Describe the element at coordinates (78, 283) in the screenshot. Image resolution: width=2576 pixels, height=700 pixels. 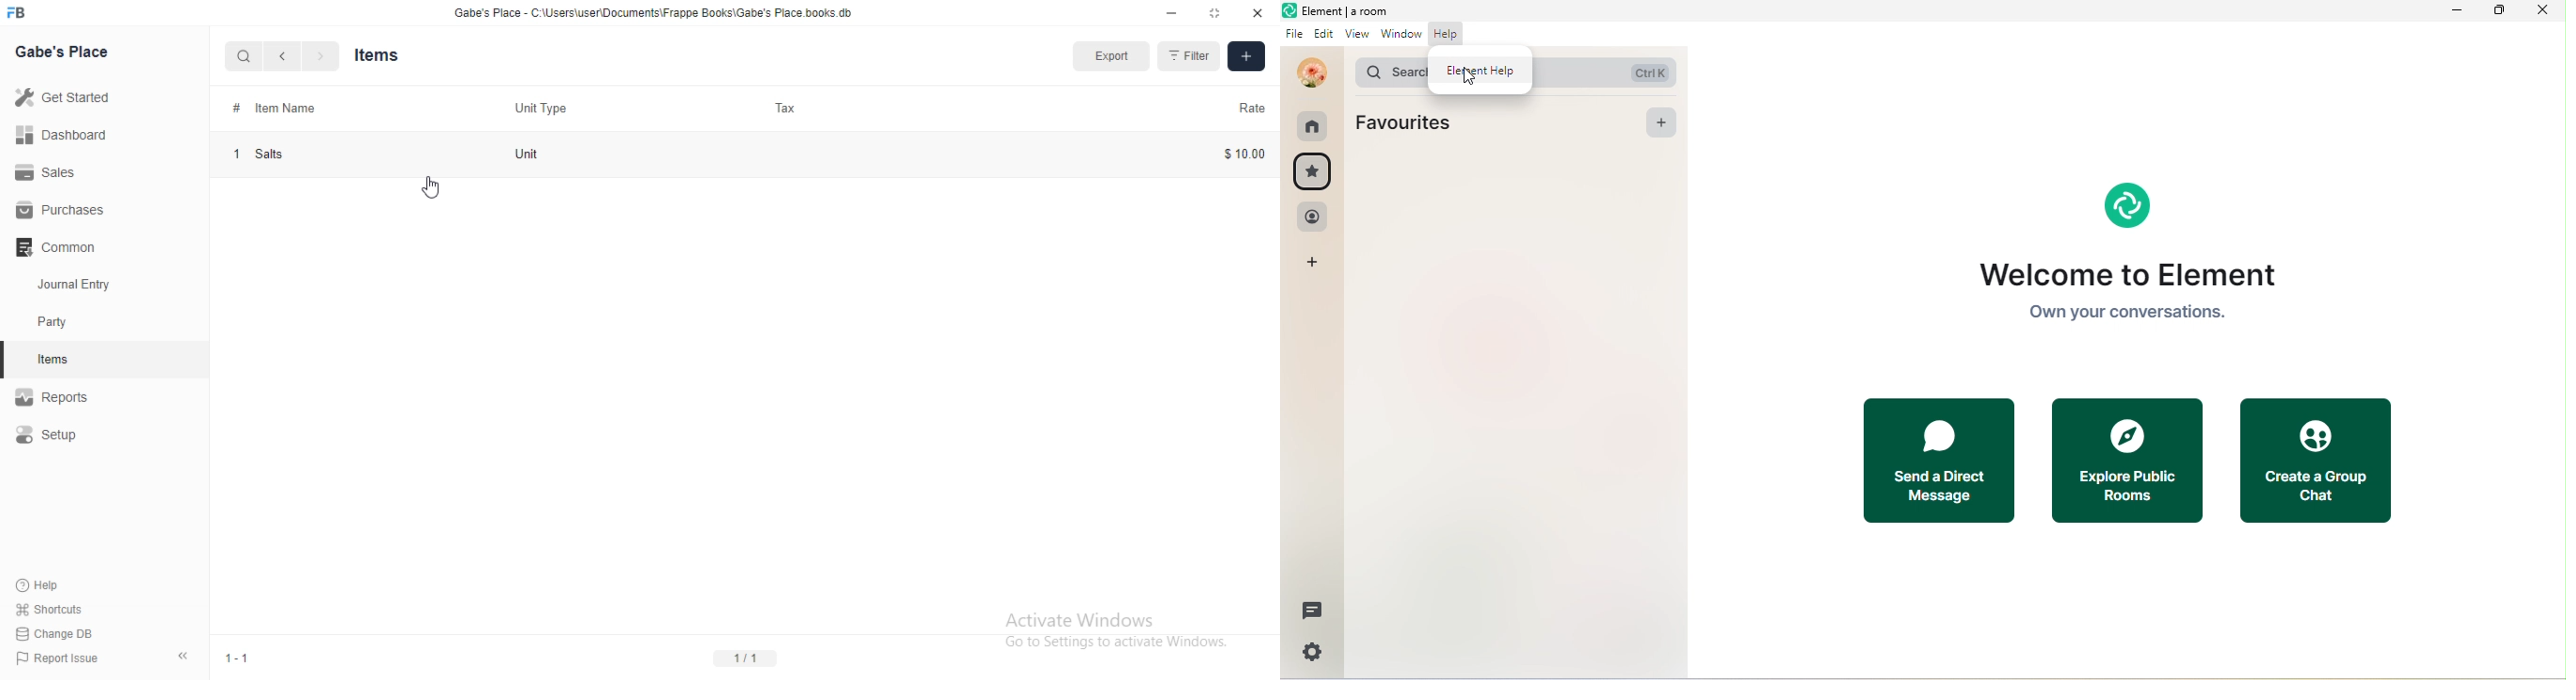
I see `Journal Entry` at that location.